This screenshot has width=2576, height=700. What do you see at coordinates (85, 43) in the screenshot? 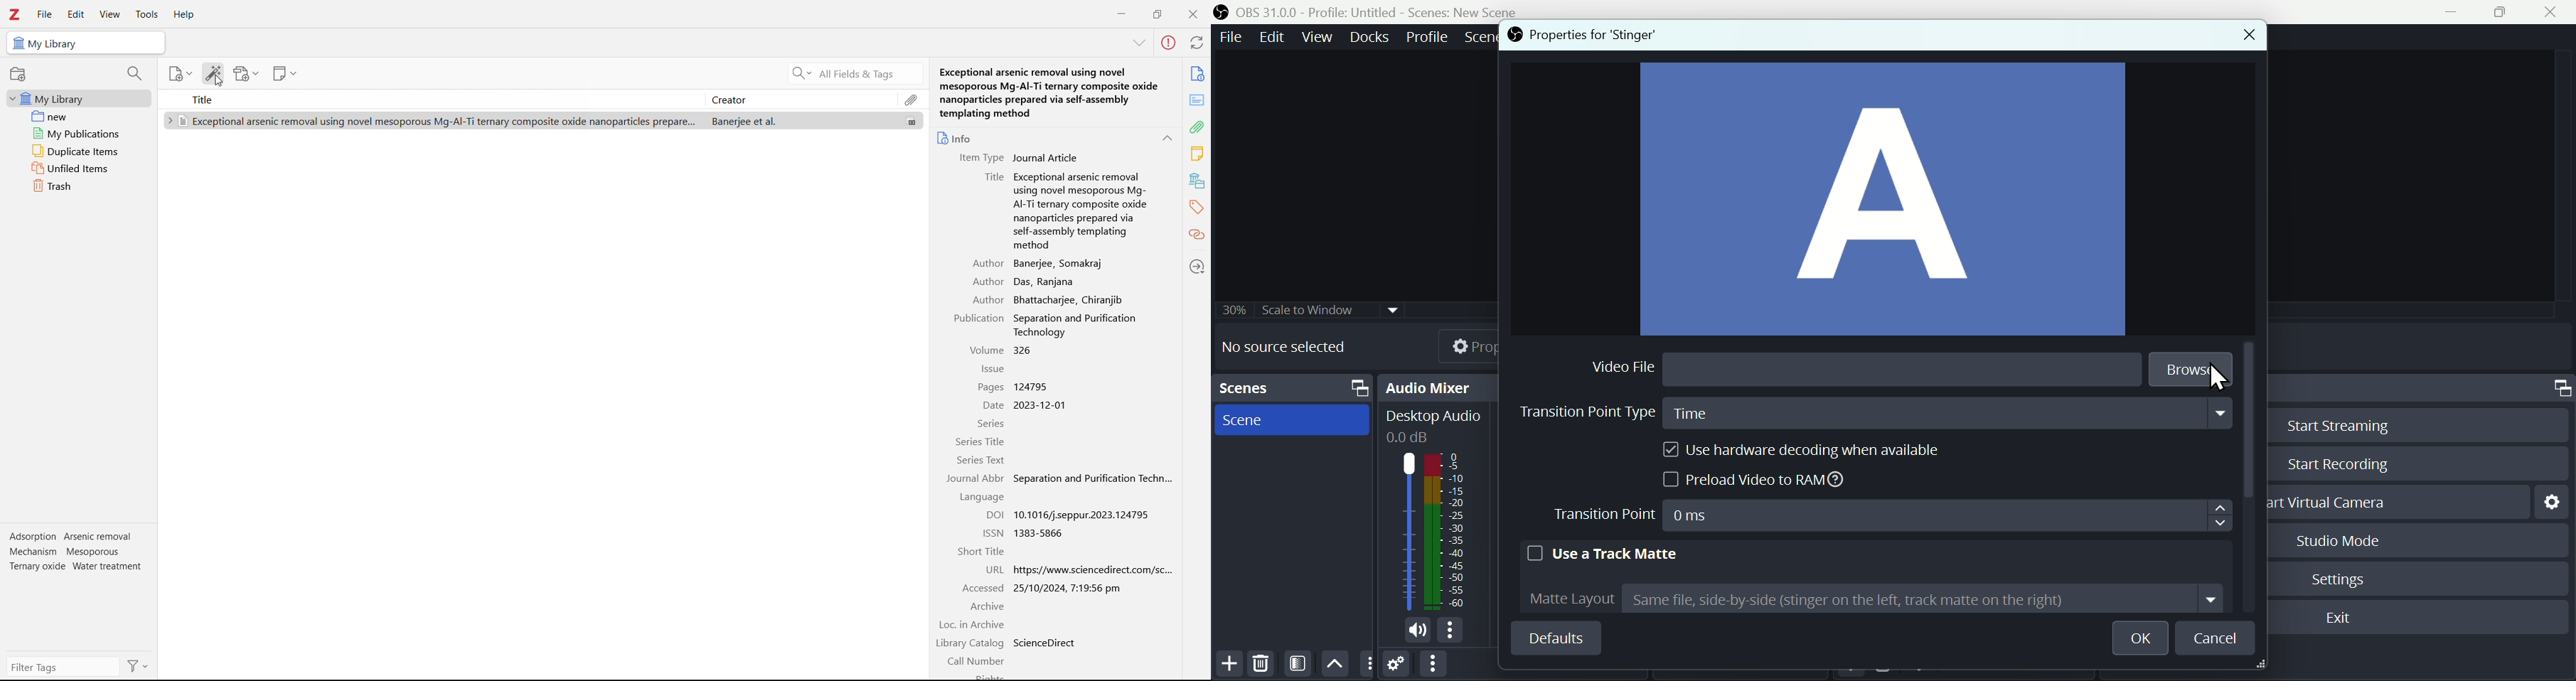
I see `selected library` at bounding box center [85, 43].